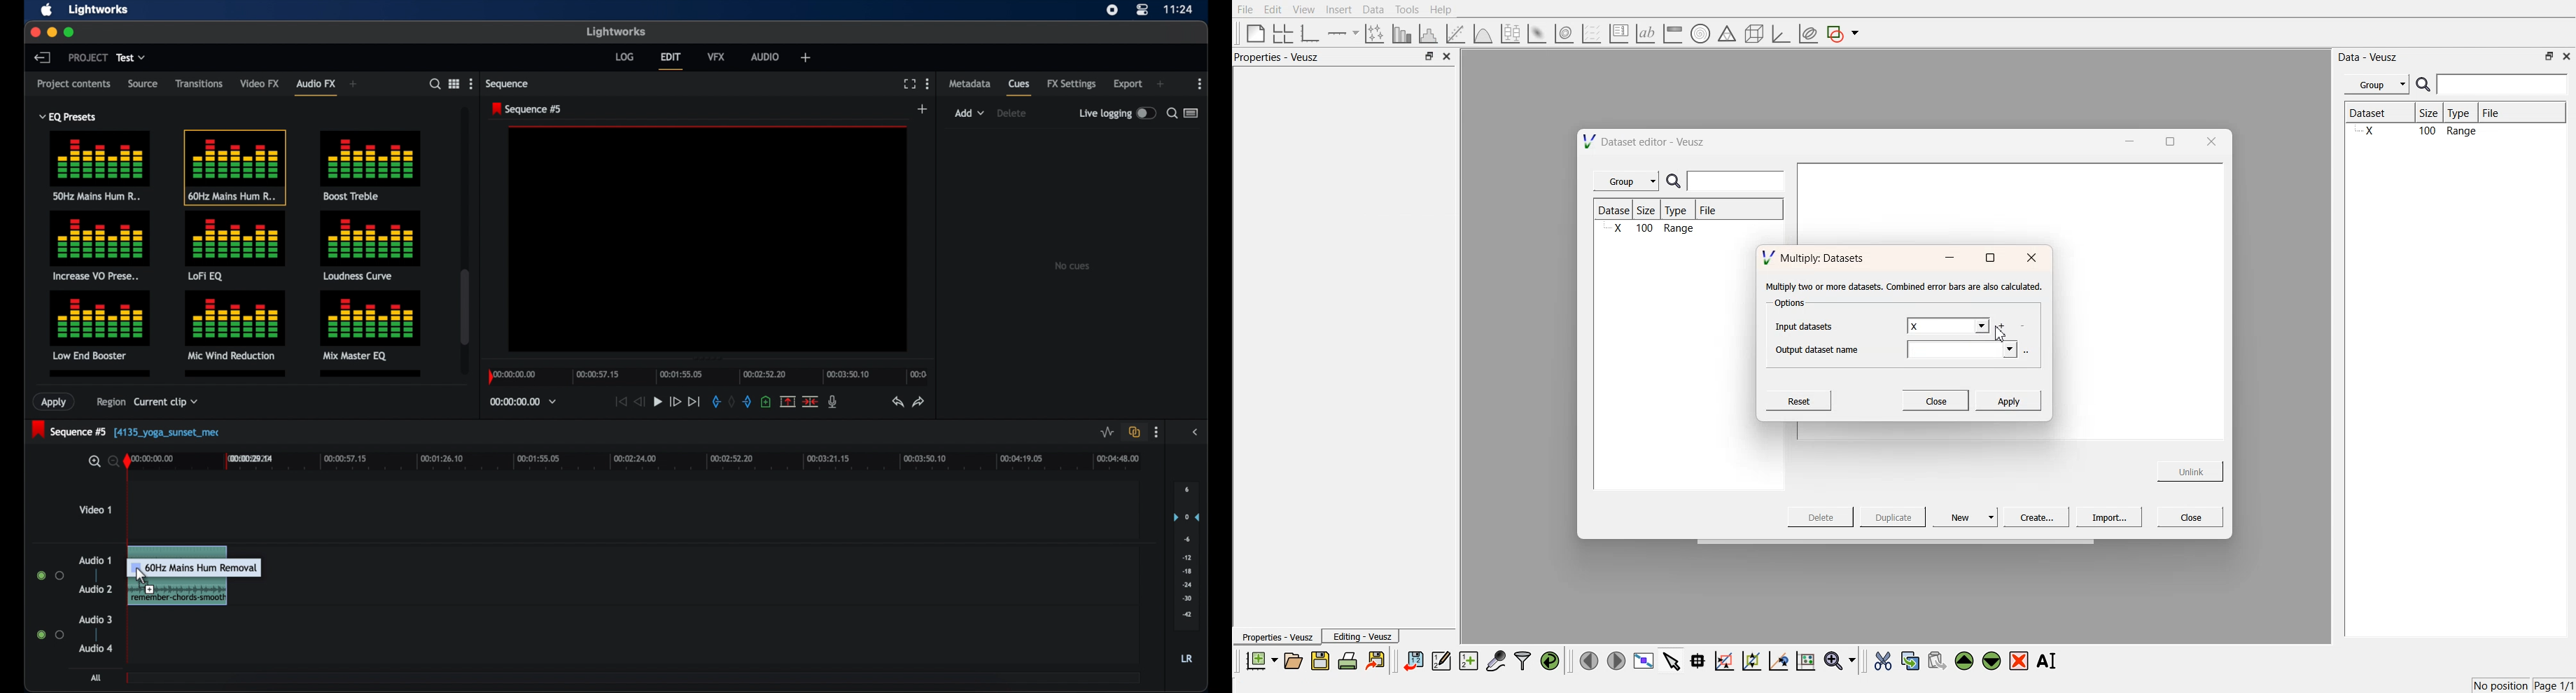 This screenshot has width=2576, height=700. What do you see at coordinates (2549, 56) in the screenshot?
I see `minimise or maximise` at bounding box center [2549, 56].